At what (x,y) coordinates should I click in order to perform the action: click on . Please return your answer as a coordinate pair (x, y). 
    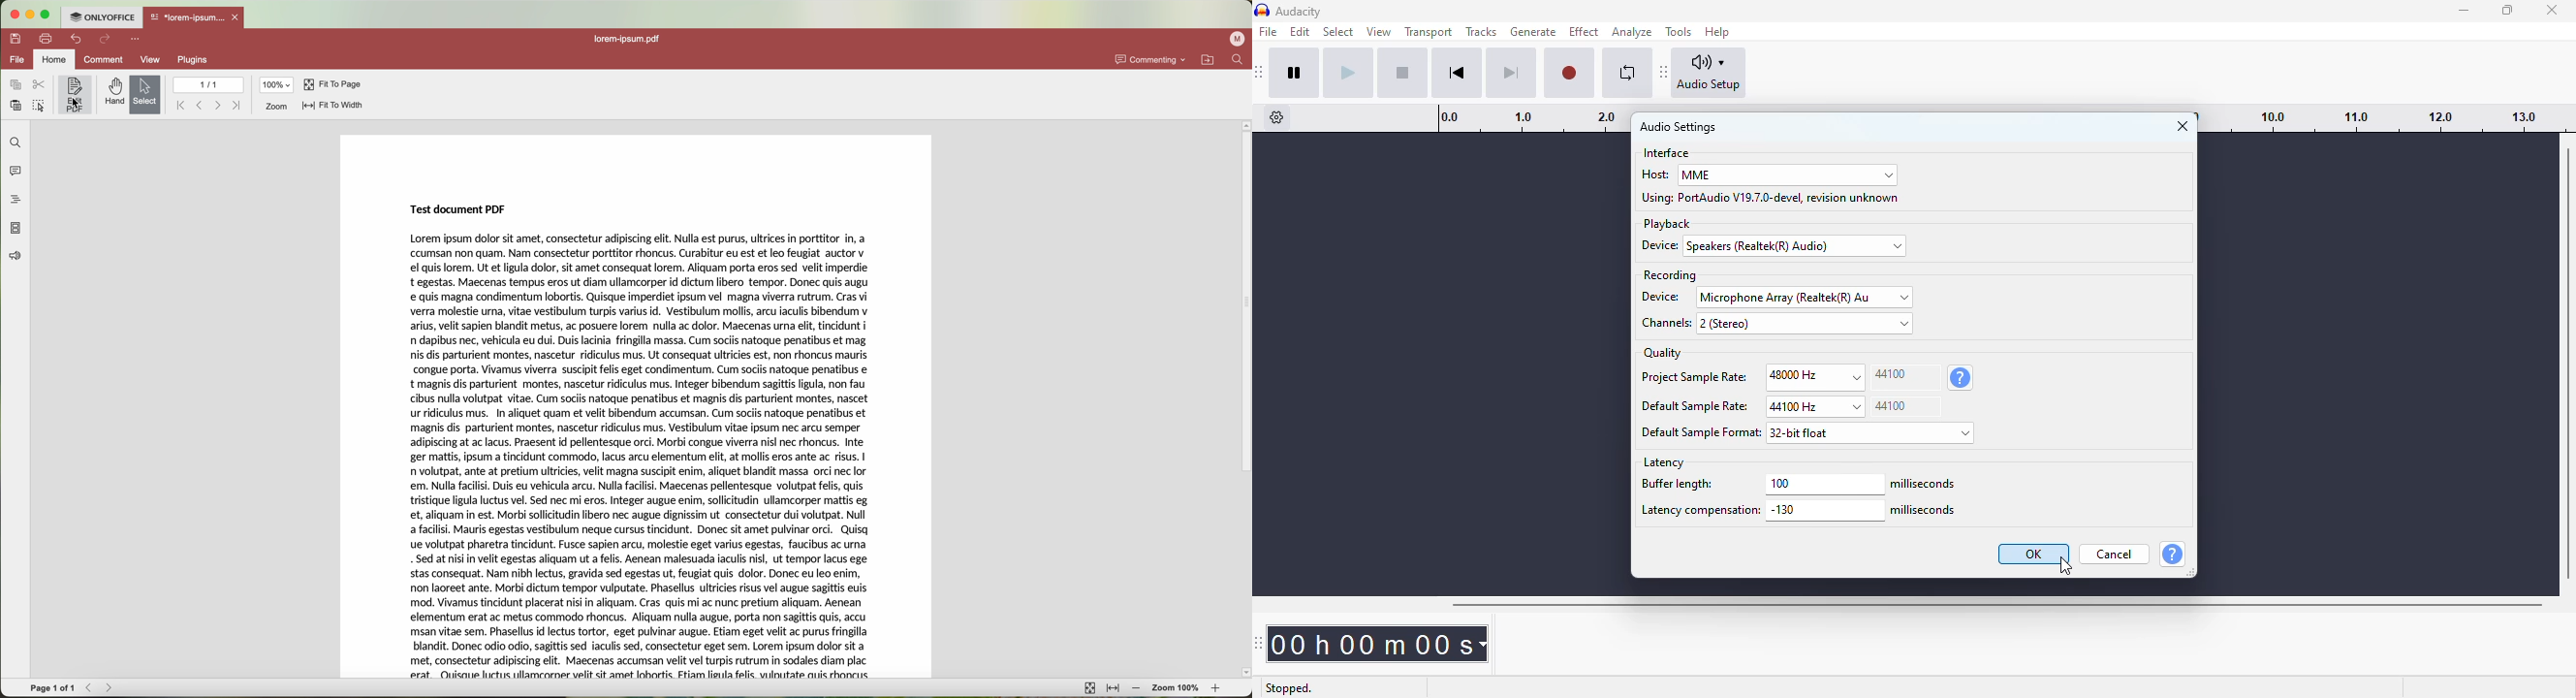
    Looking at the image, I should click on (1702, 432).